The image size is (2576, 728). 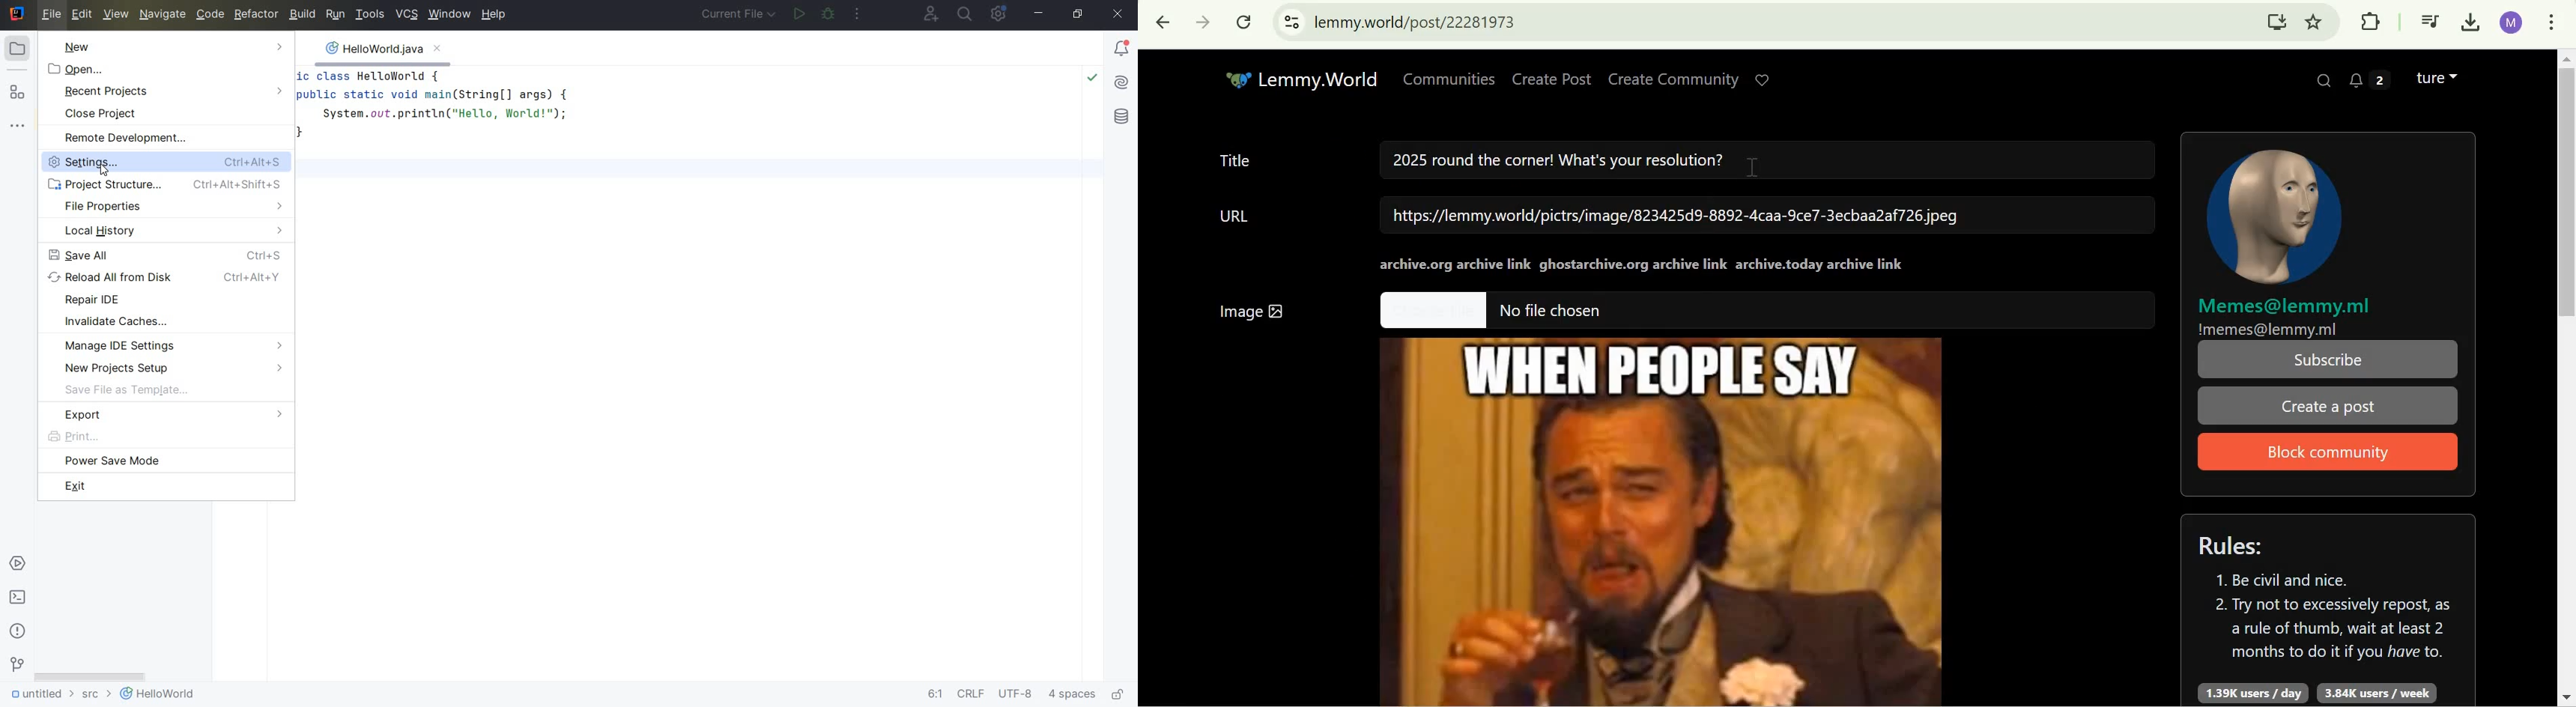 I want to click on Extensions, so click(x=2370, y=21).